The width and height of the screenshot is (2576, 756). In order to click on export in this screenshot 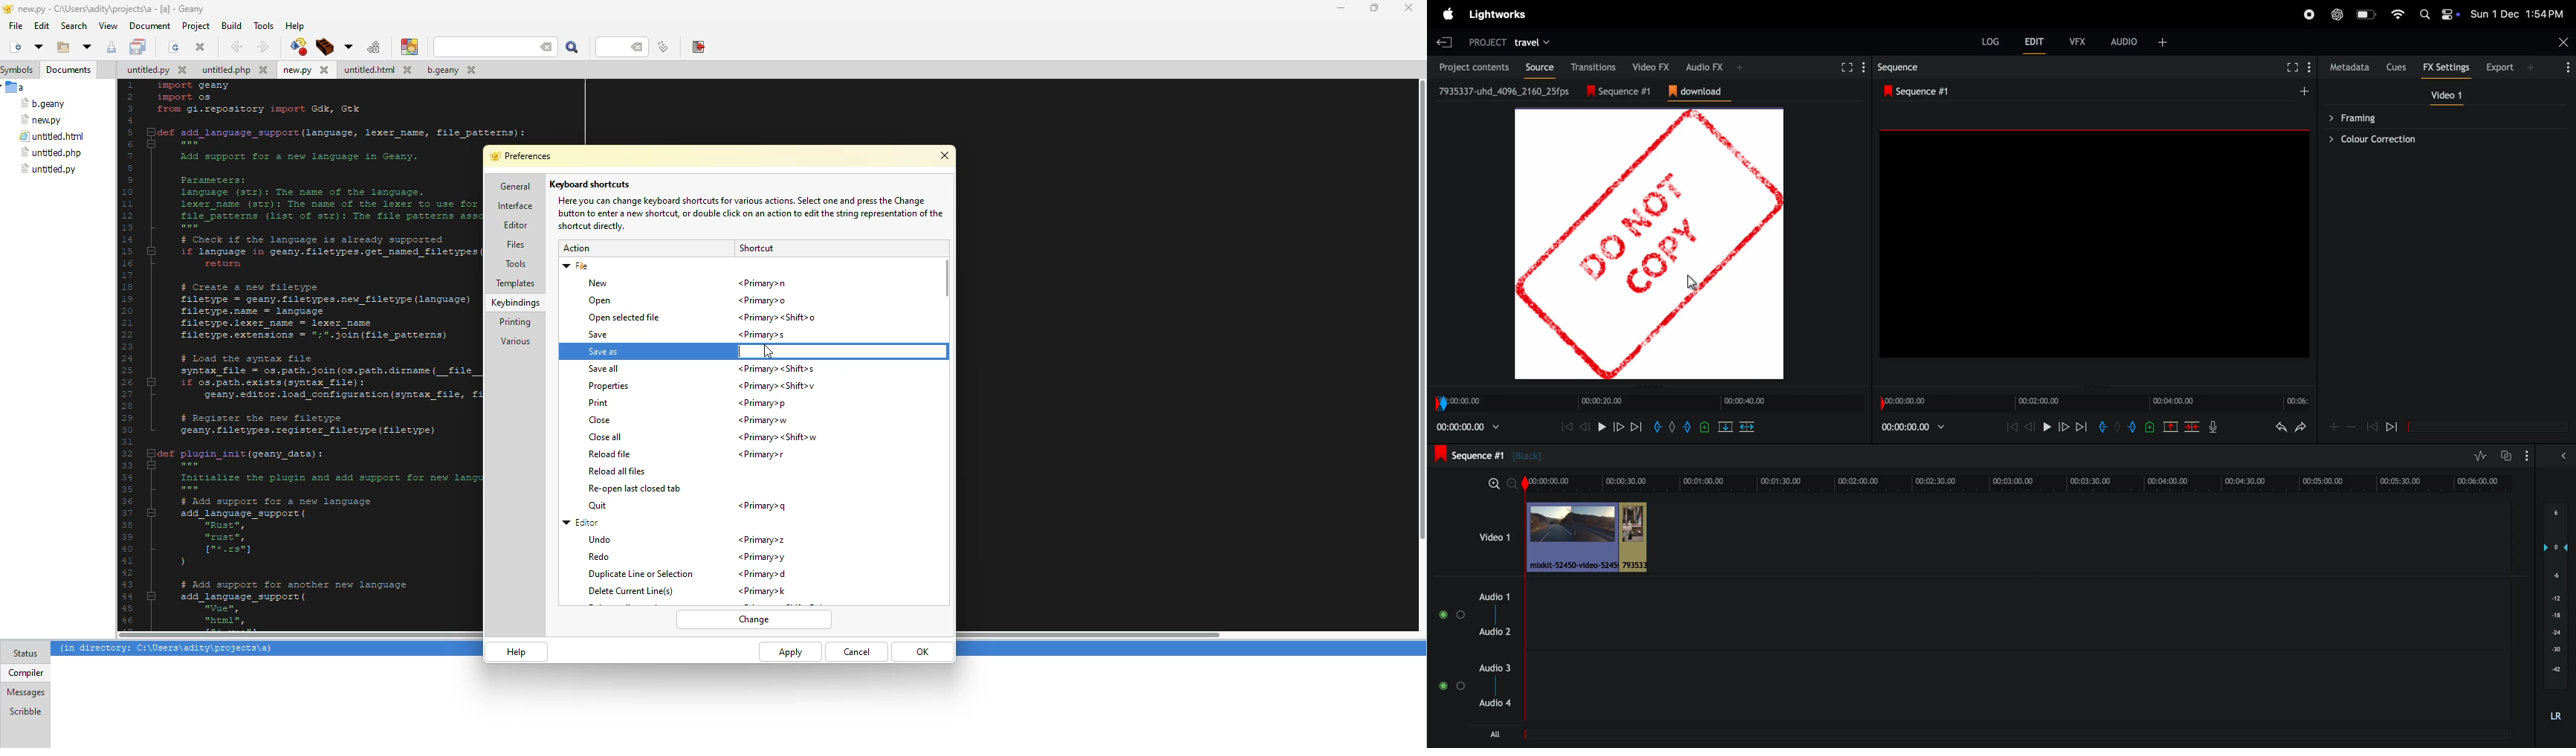, I will do `click(2502, 67)`.